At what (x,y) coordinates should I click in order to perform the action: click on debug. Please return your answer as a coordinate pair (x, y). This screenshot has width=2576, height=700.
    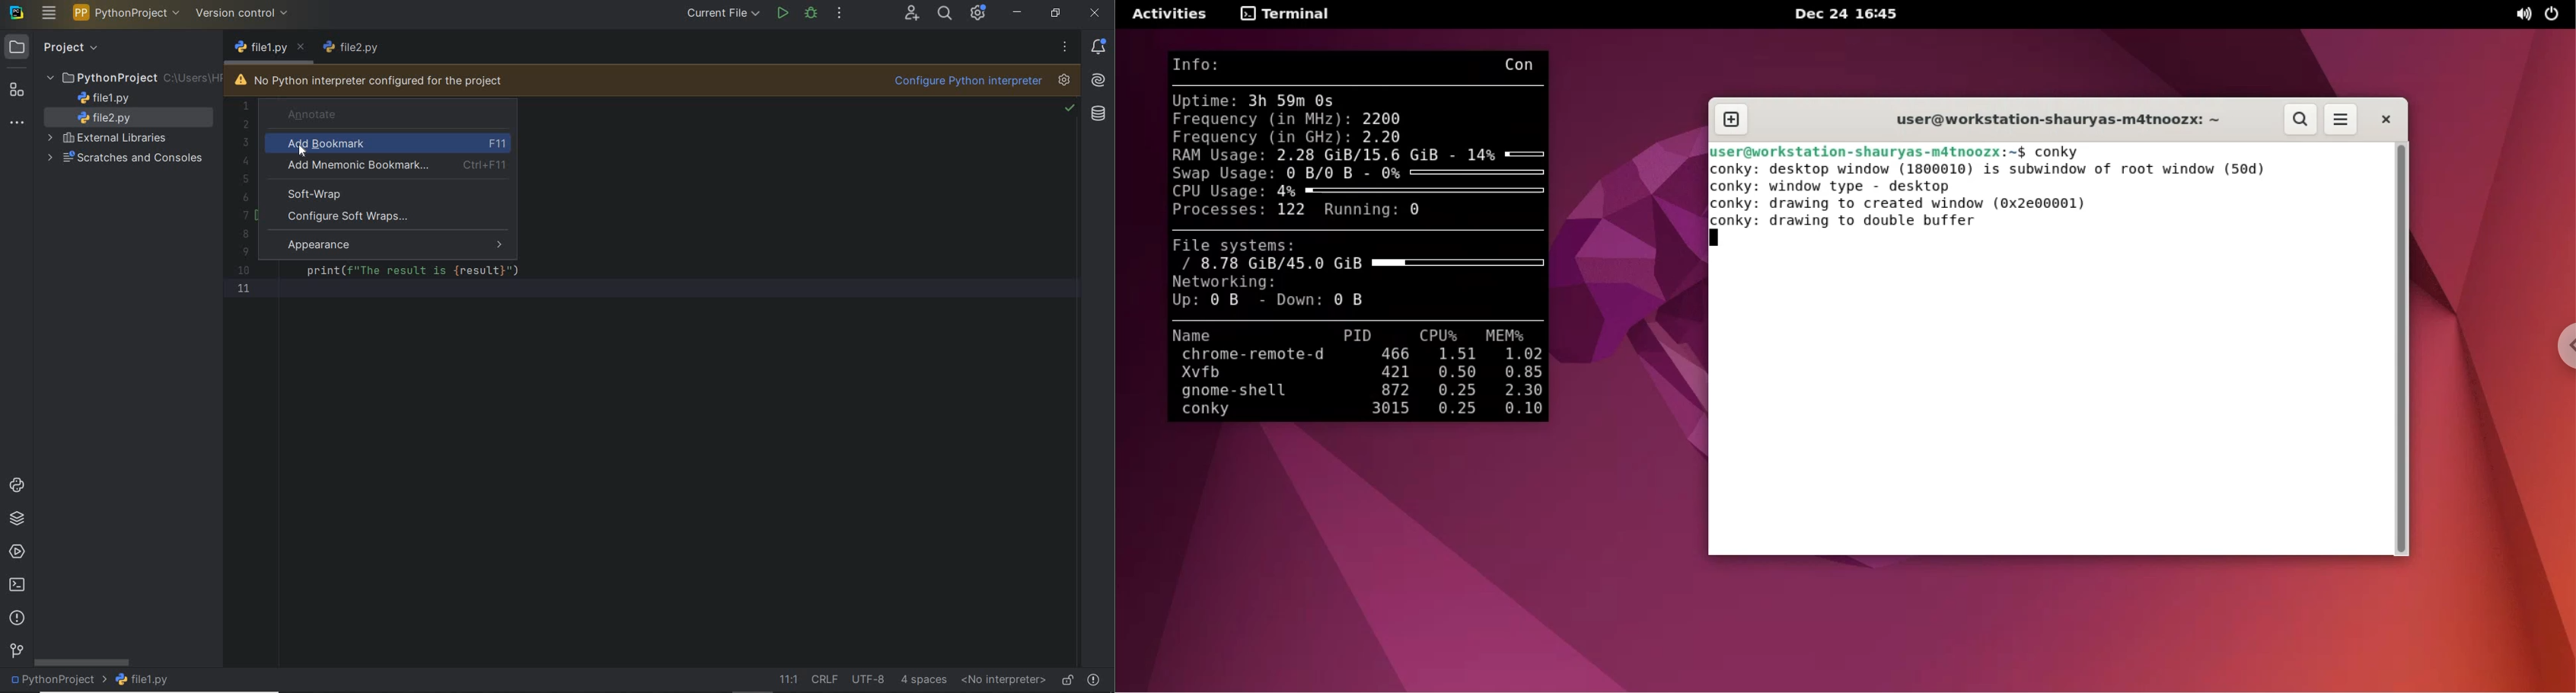
    Looking at the image, I should click on (811, 15).